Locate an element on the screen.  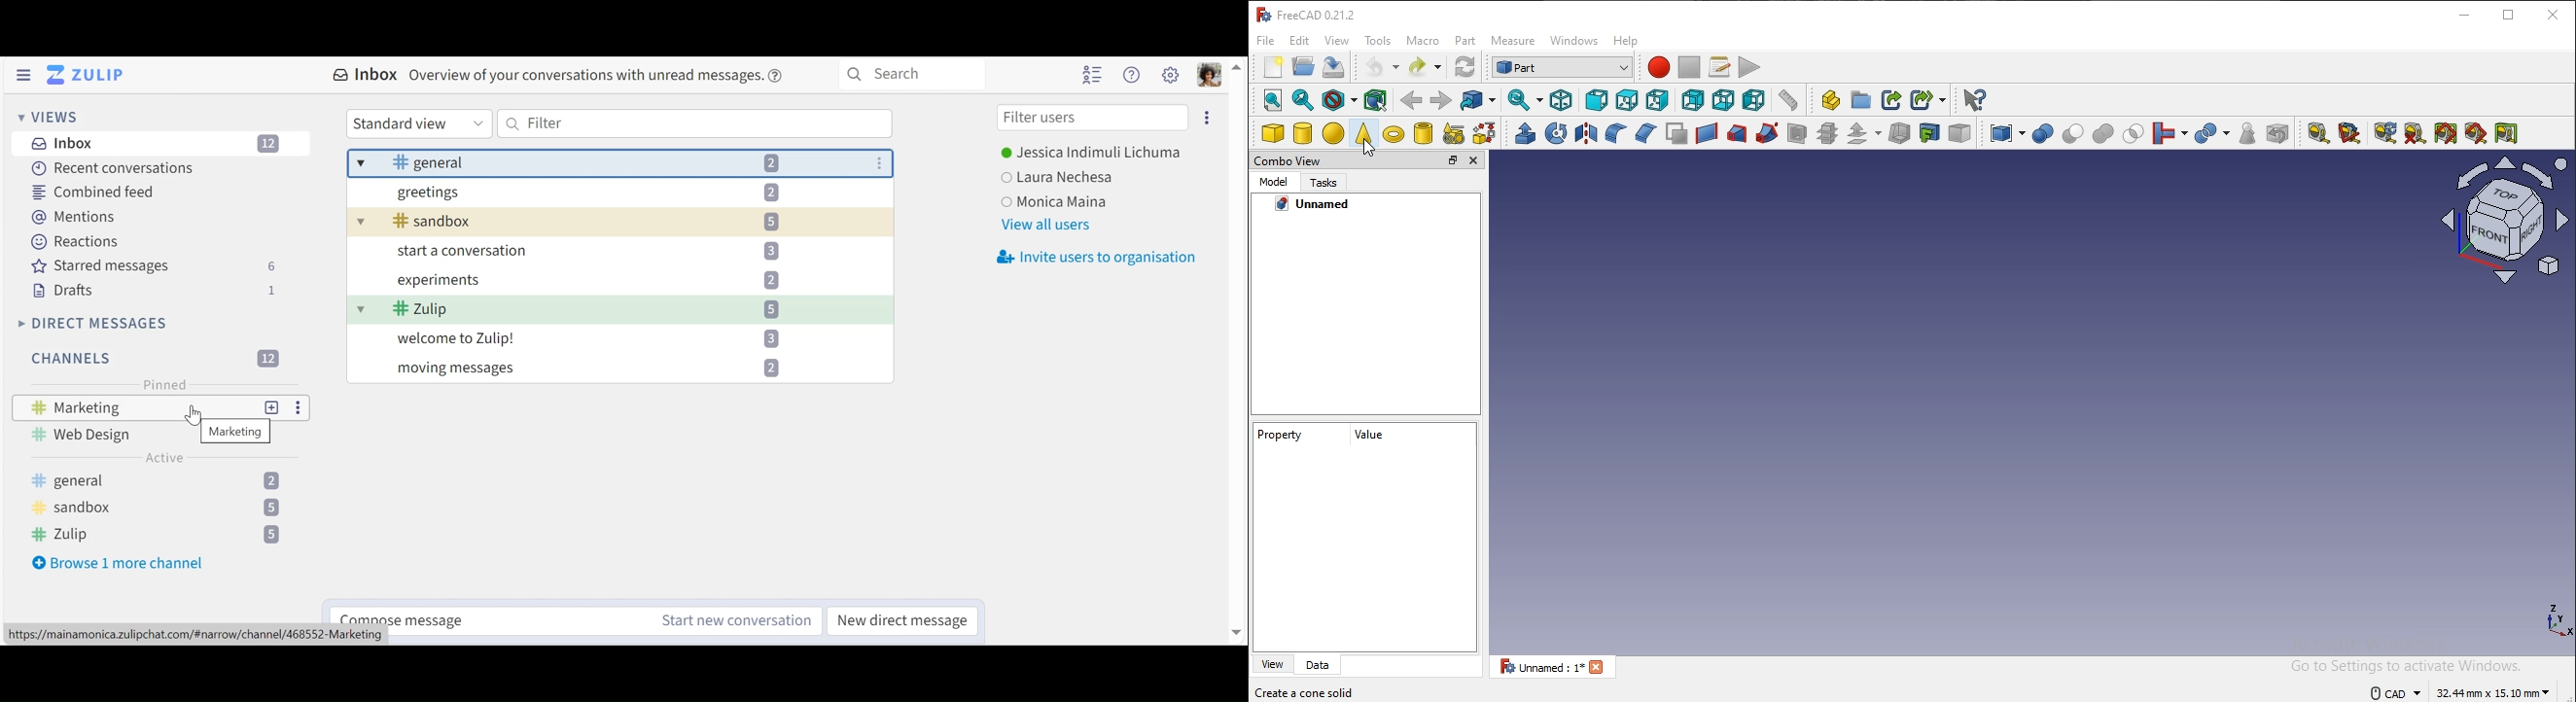
Views is located at coordinates (47, 116).